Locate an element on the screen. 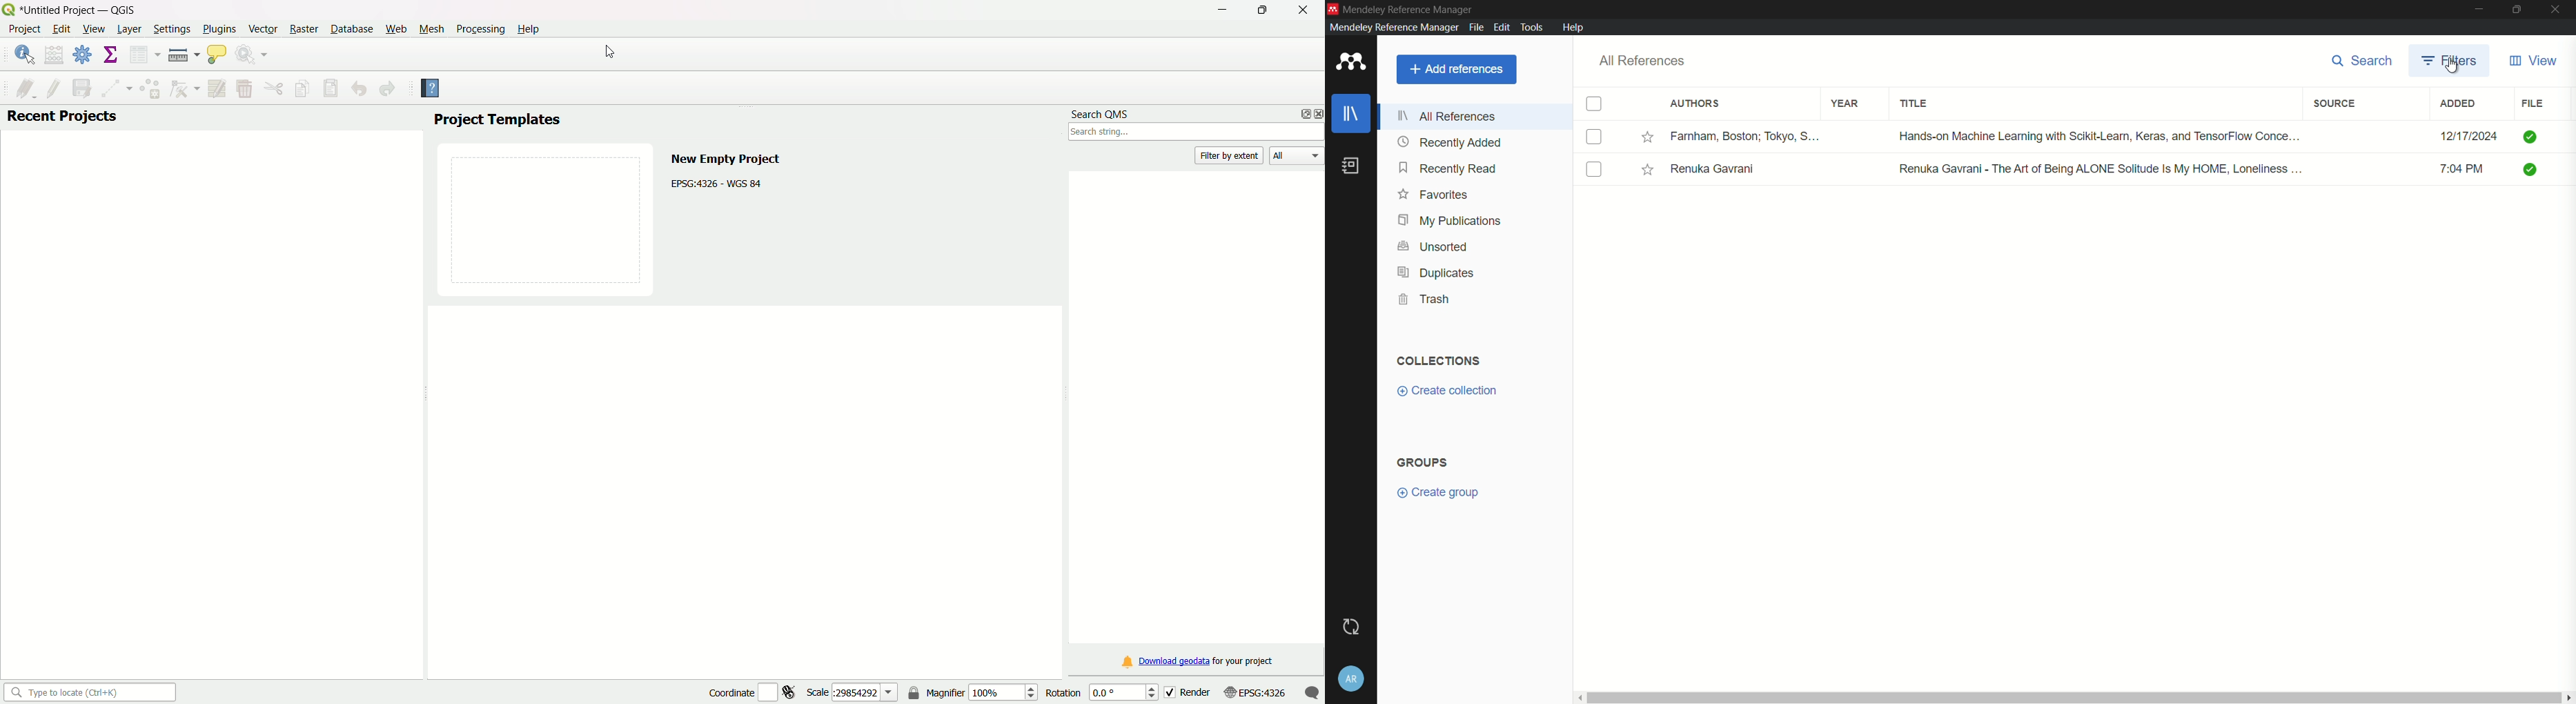 The height and width of the screenshot is (728, 2576). recent projects is located at coordinates (62, 117).